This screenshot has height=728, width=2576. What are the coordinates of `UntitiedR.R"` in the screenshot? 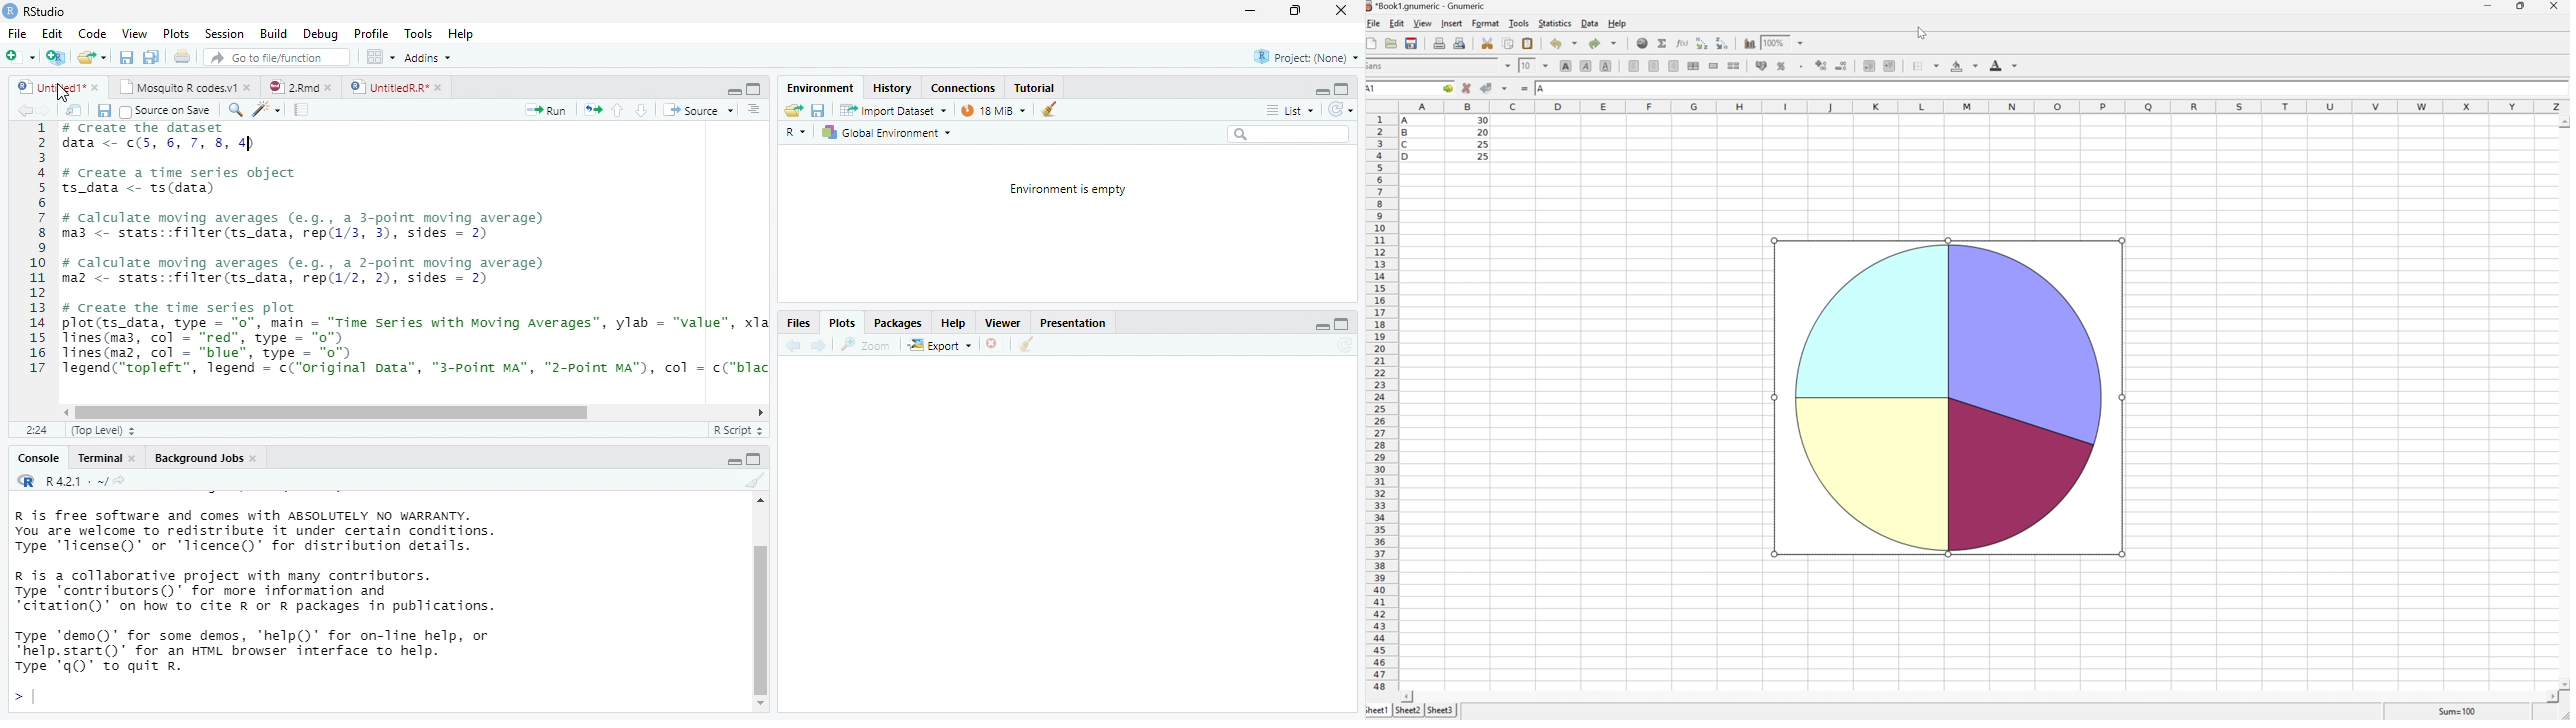 It's located at (387, 87).